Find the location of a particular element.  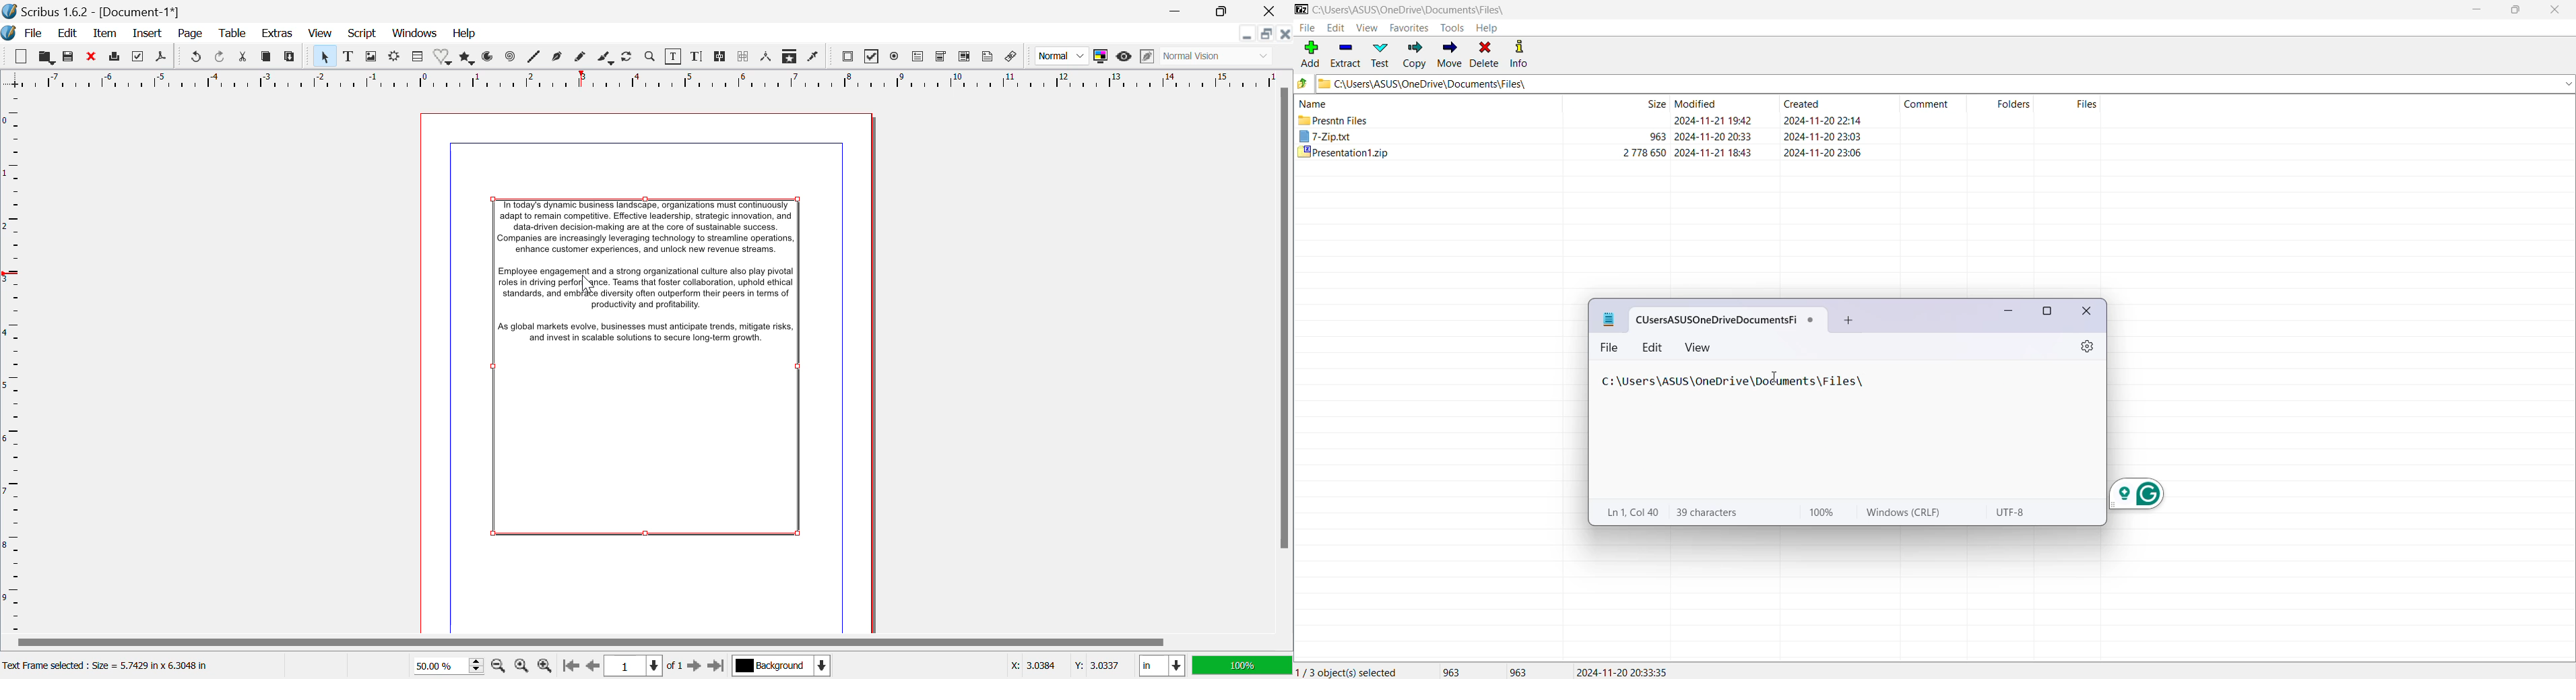

Edit in preview mode is located at coordinates (1145, 57).